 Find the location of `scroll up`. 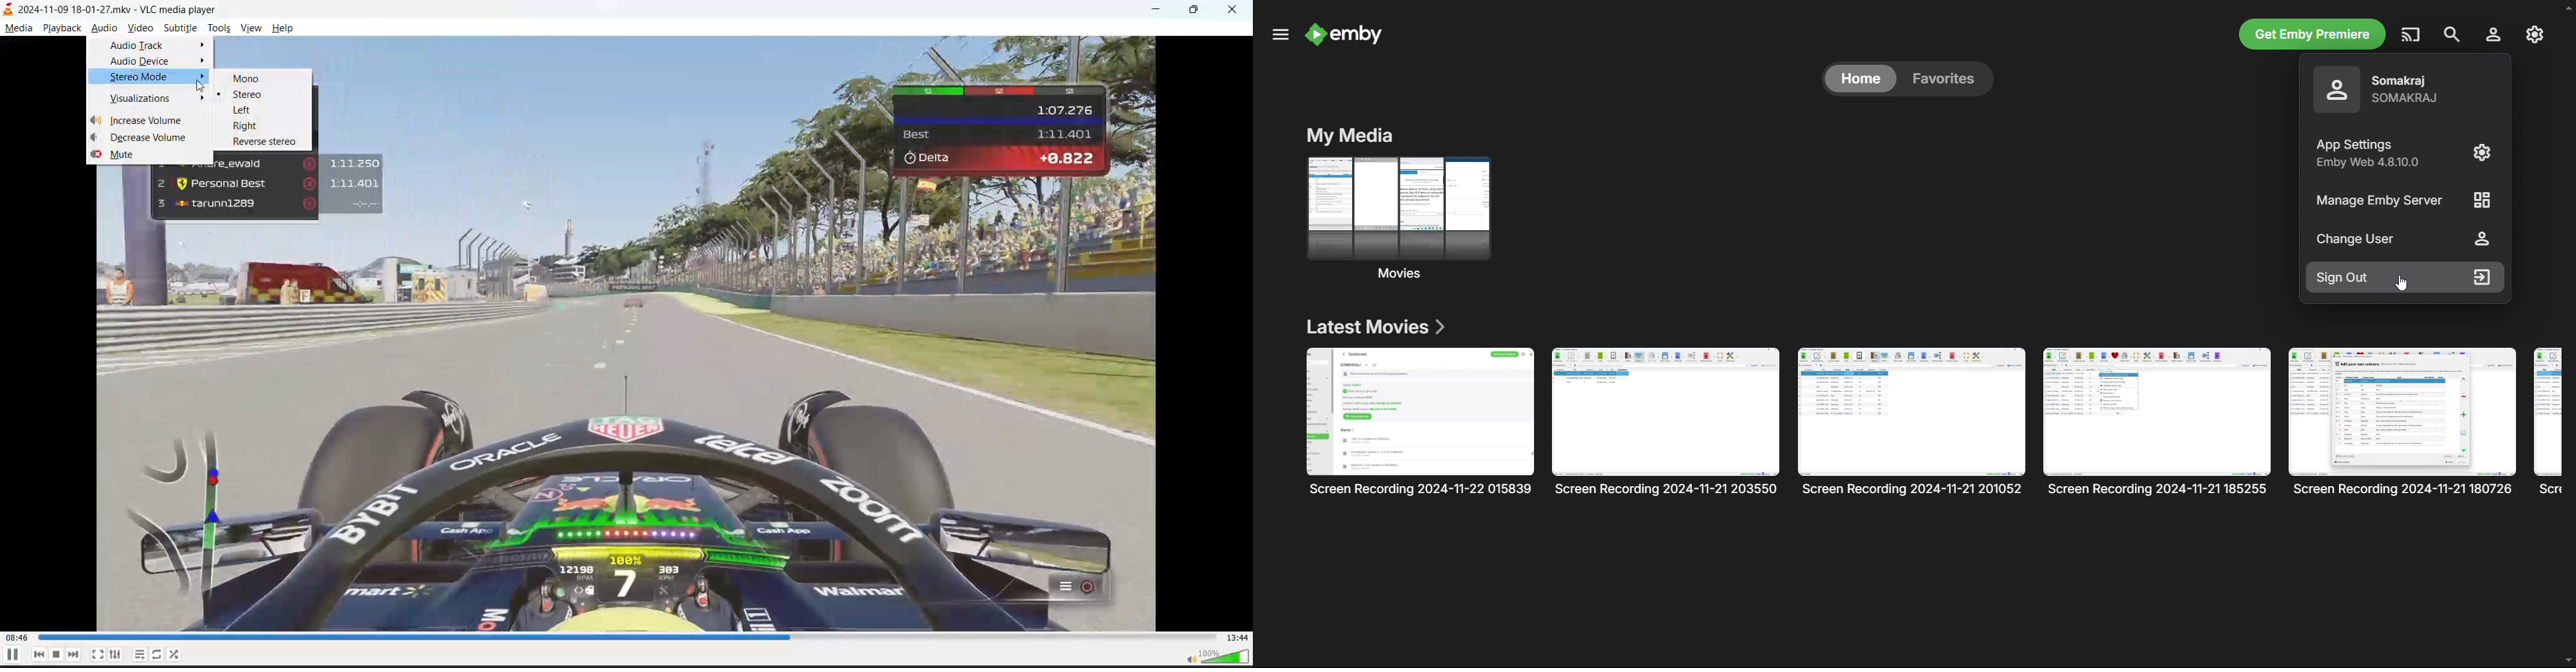

scroll up is located at coordinates (2568, 7).